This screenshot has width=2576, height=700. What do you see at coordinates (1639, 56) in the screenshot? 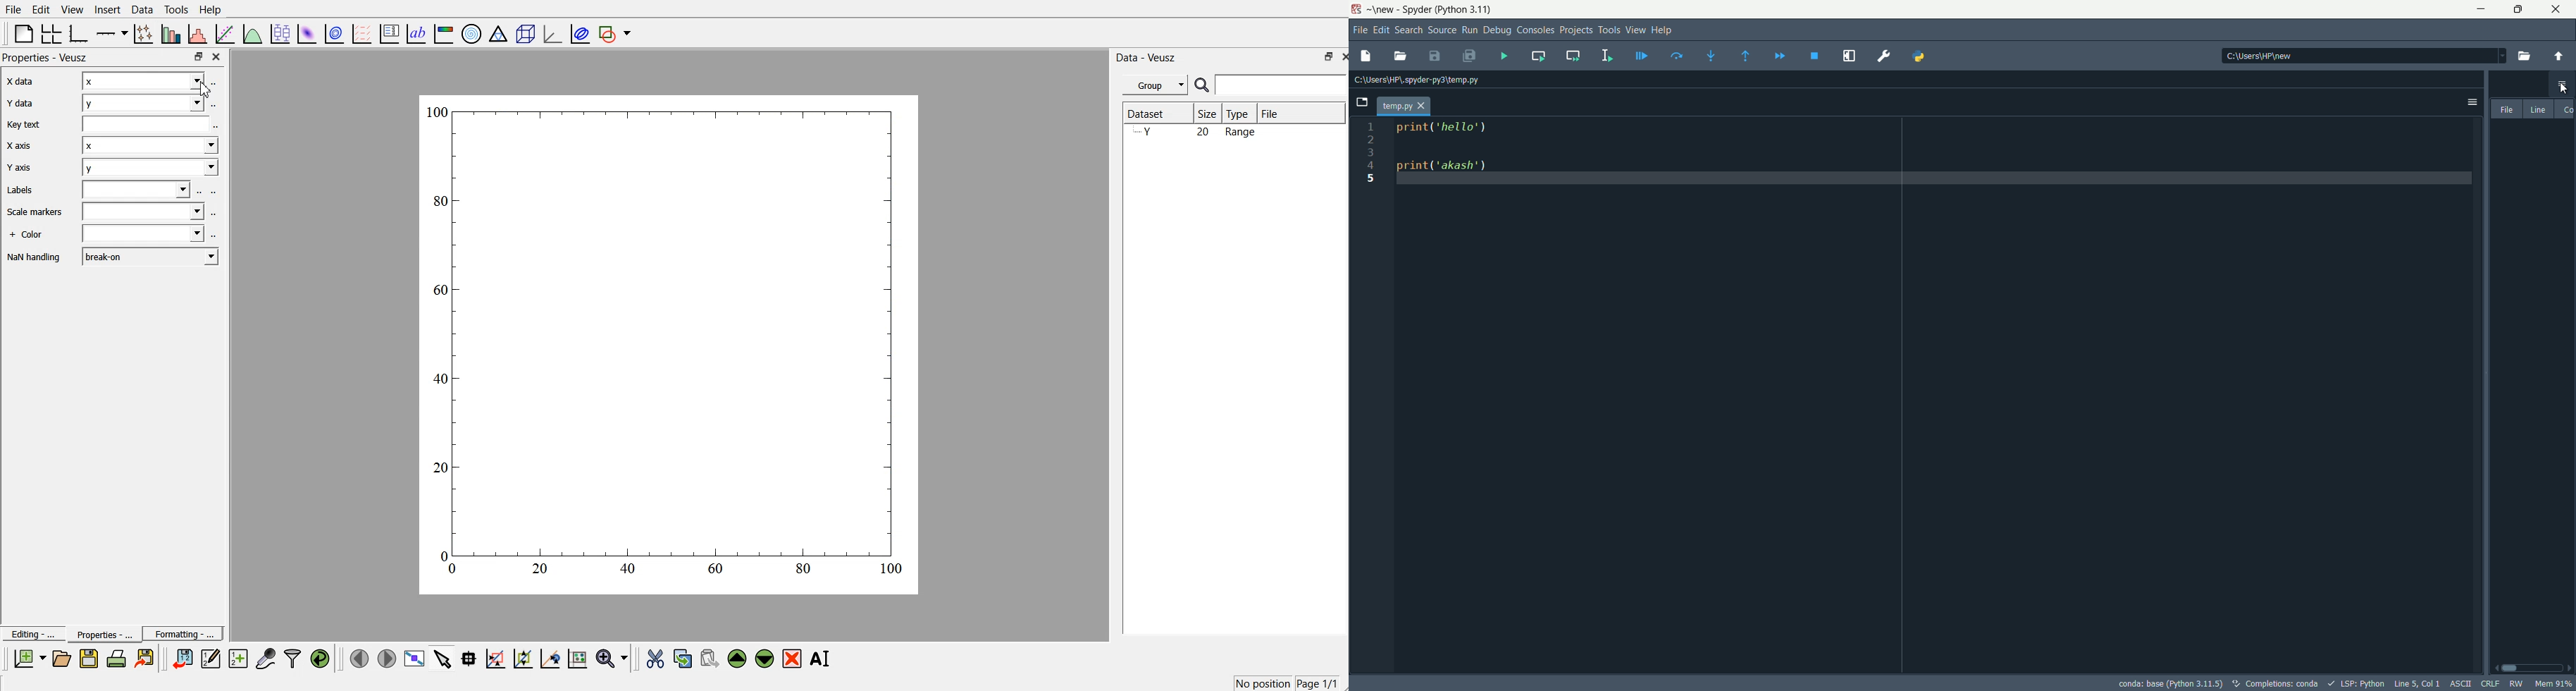
I see `debug current line` at bounding box center [1639, 56].